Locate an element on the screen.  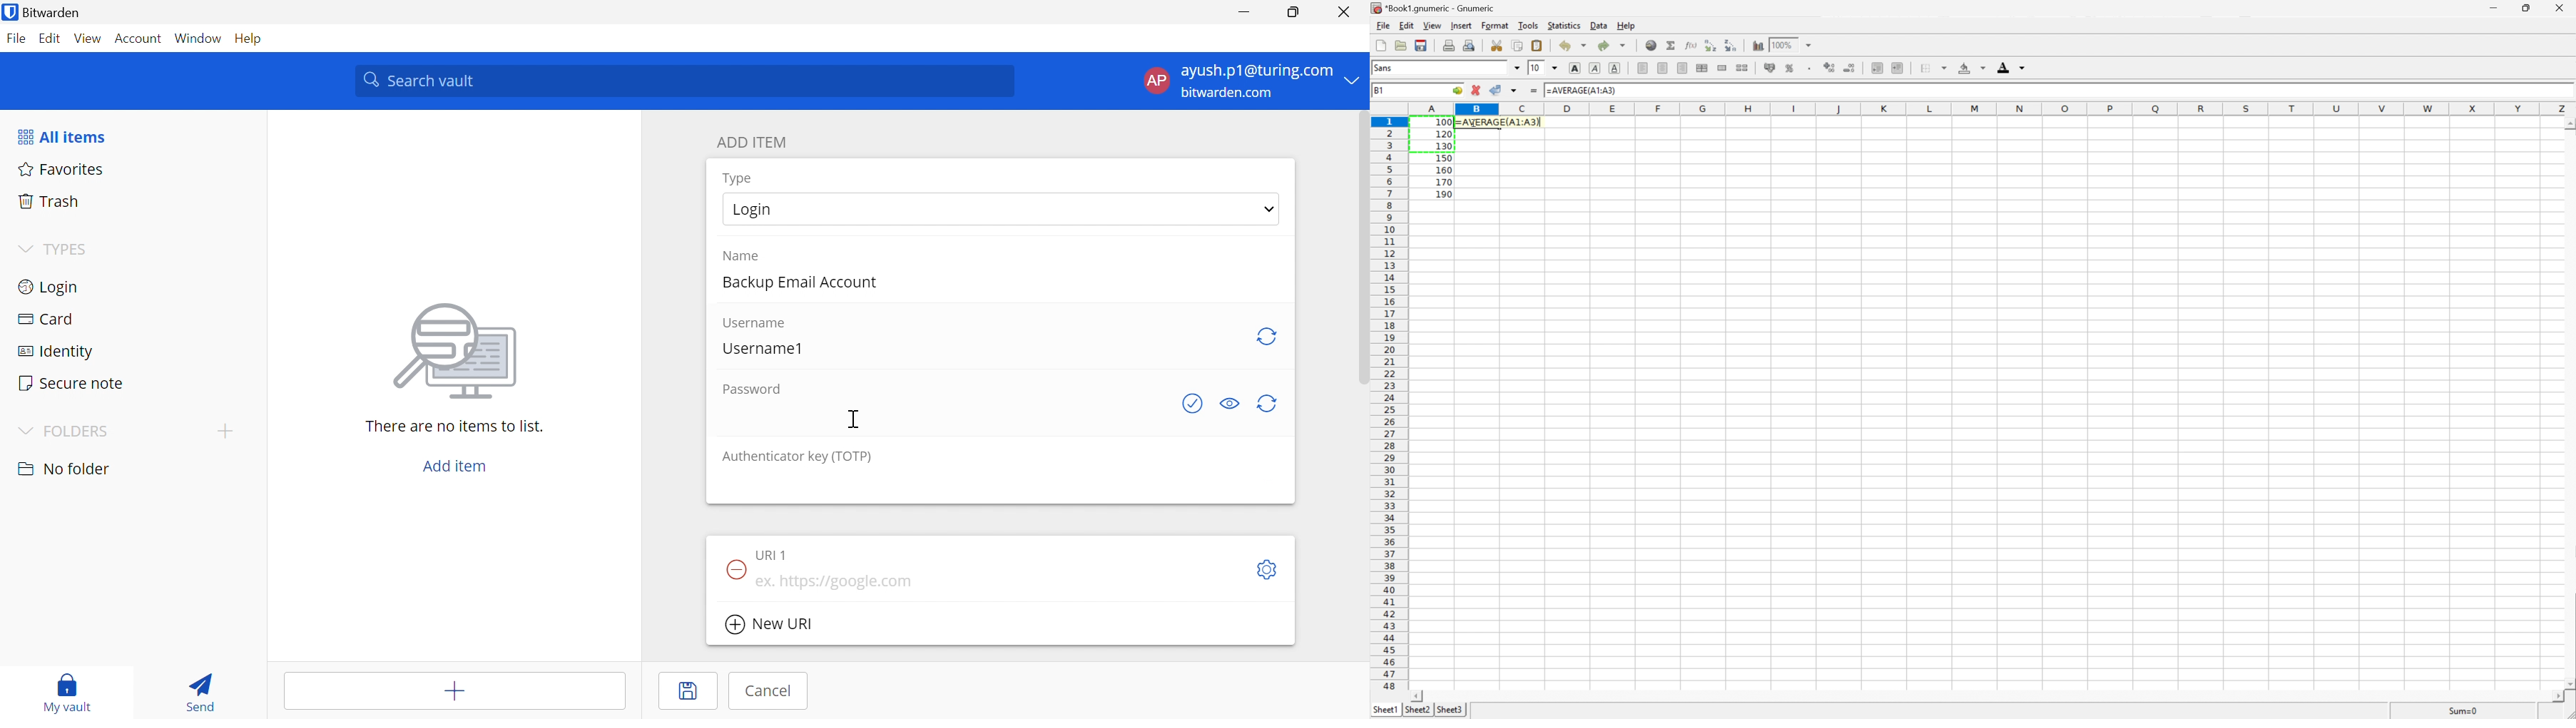
*Book1.gnumeric - Gnumeric is located at coordinates (1436, 7).